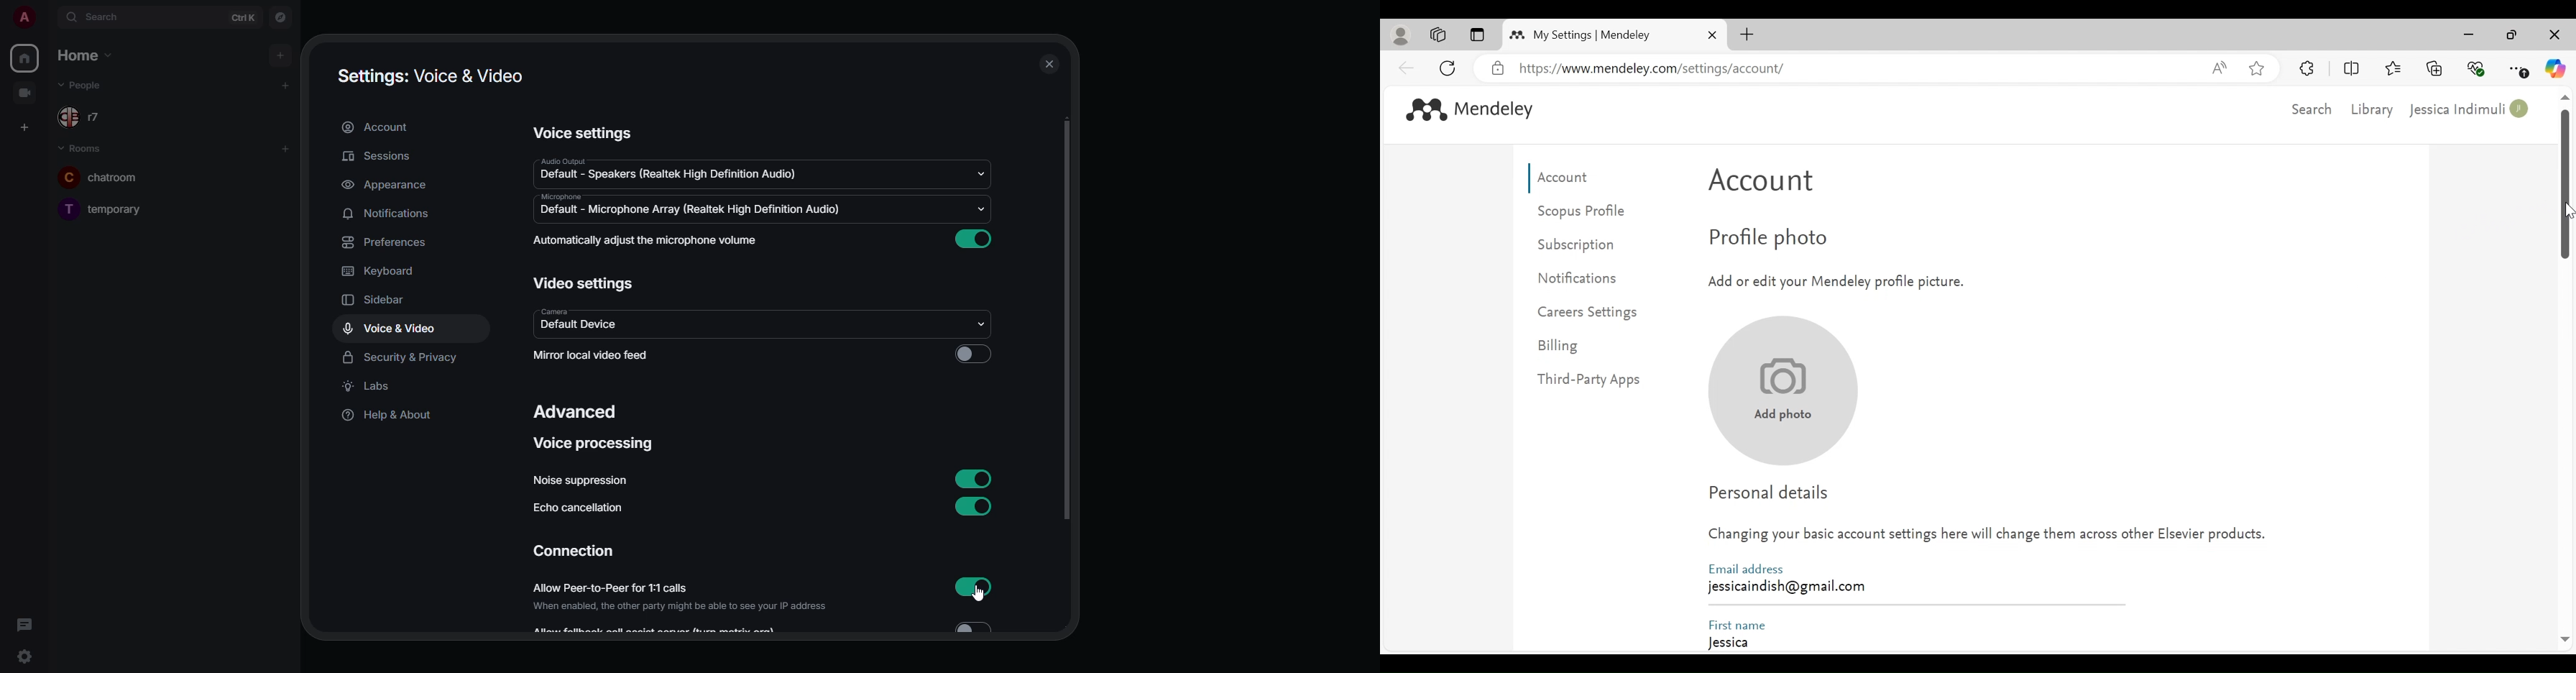  Describe the element at coordinates (976, 587) in the screenshot. I see `enabled` at that location.